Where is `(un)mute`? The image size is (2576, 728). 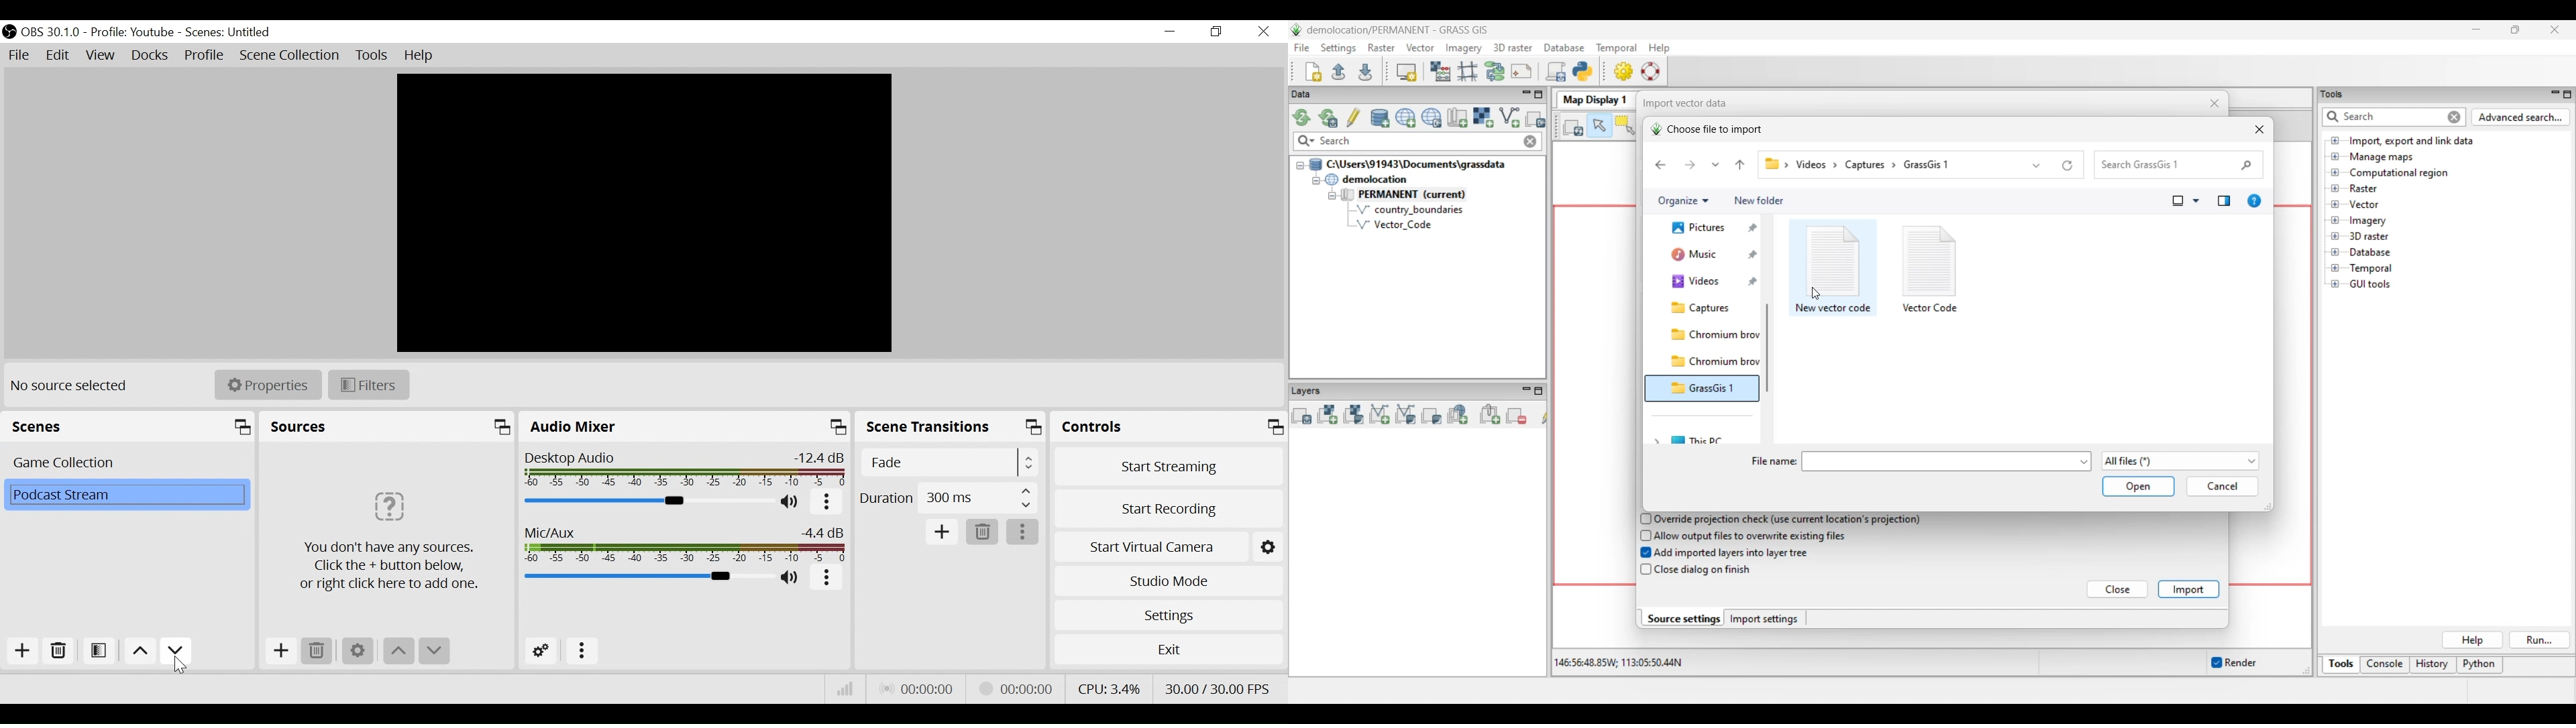
(un)mute is located at coordinates (790, 579).